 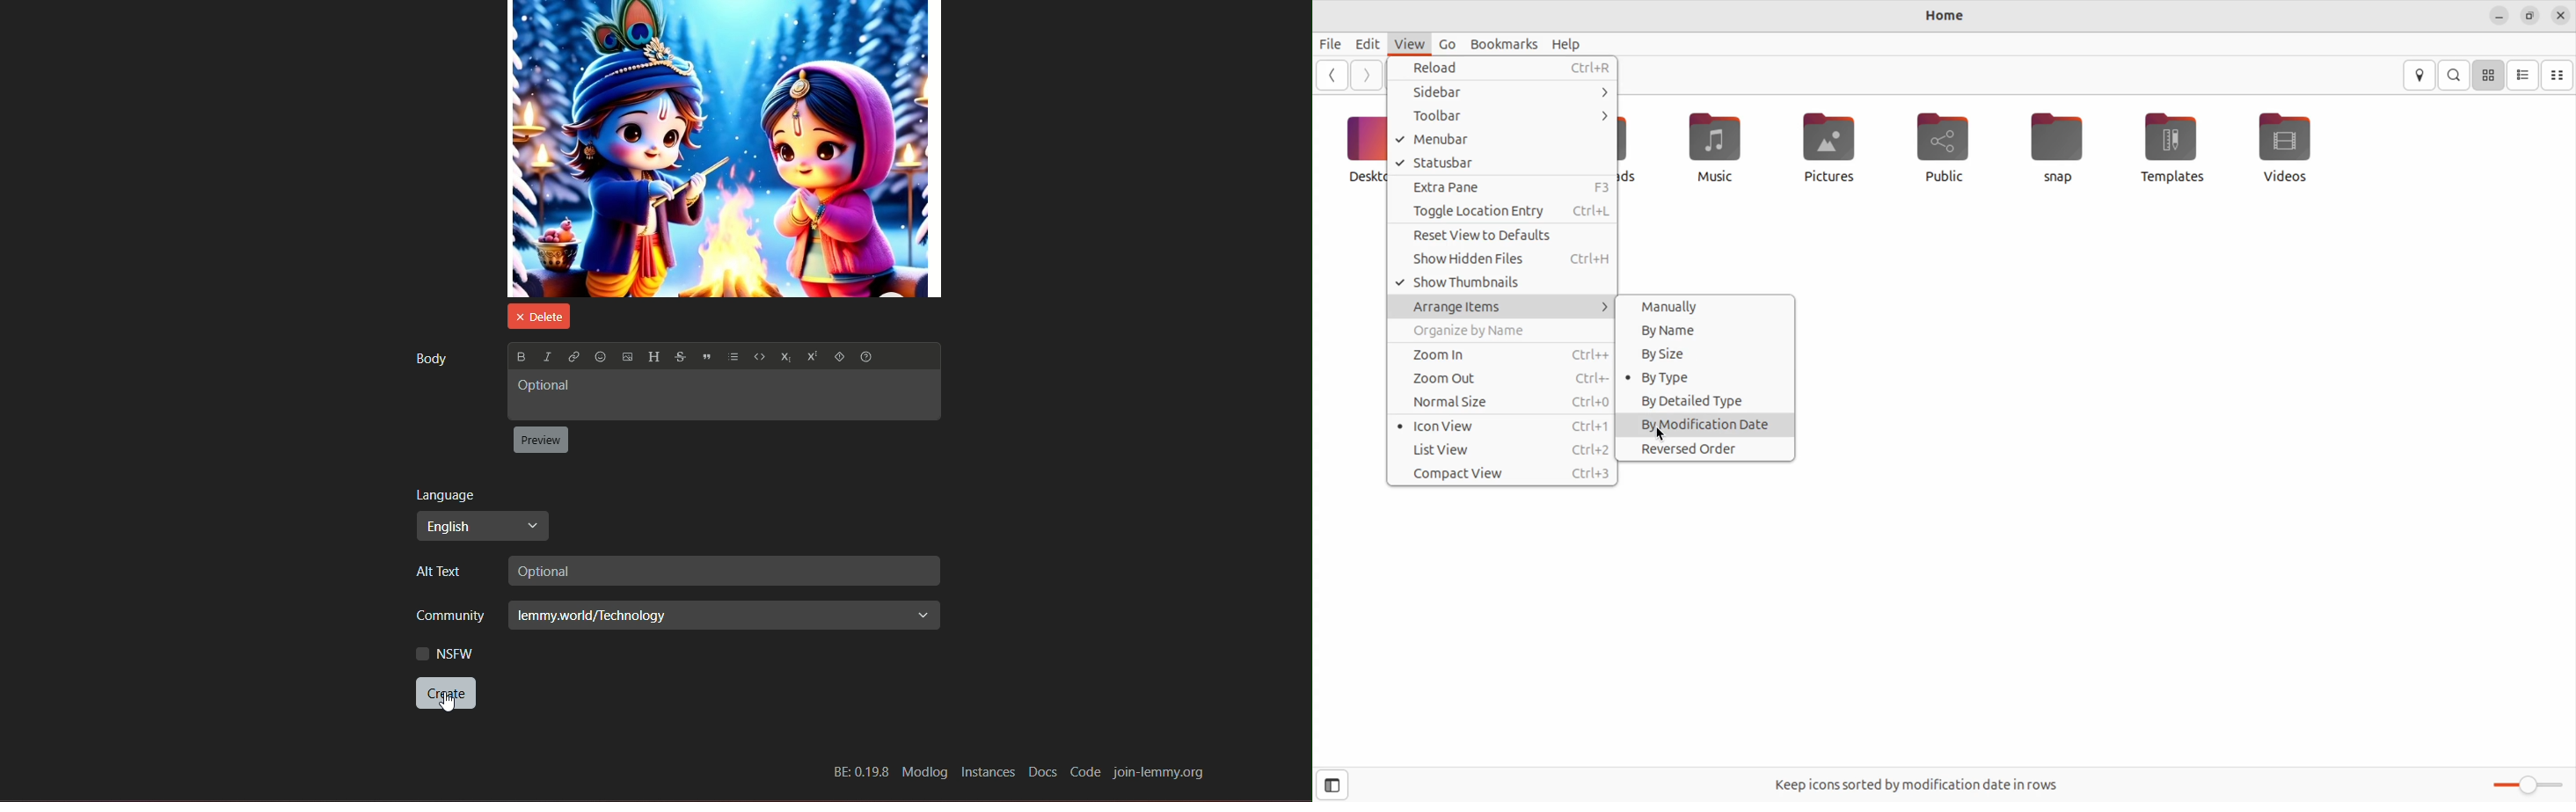 What do you see at coordinates (1706, 354) in the screenshot?
I see `by size` at bounding box center [1706, 354].